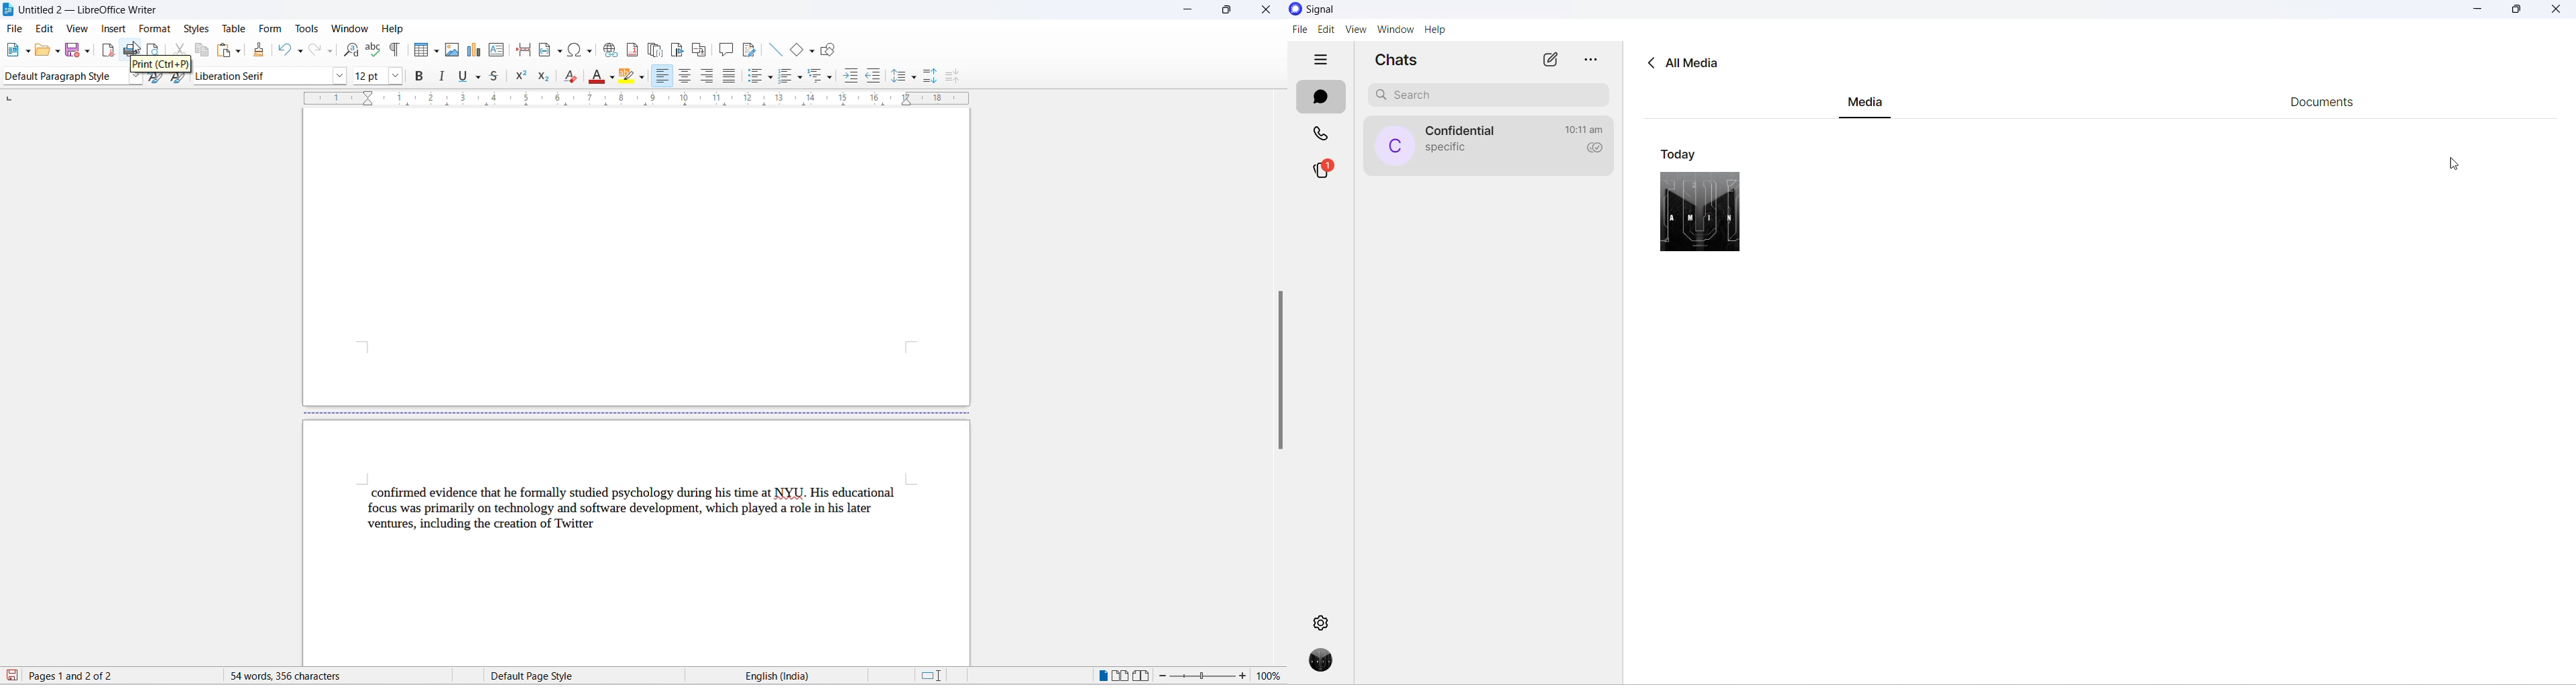 The height and width of the screenshot is (700, 2576). What do you see at coordinates (828, 52) in the screenshot?
I see `show draw function` at bounding box center [828, 52].